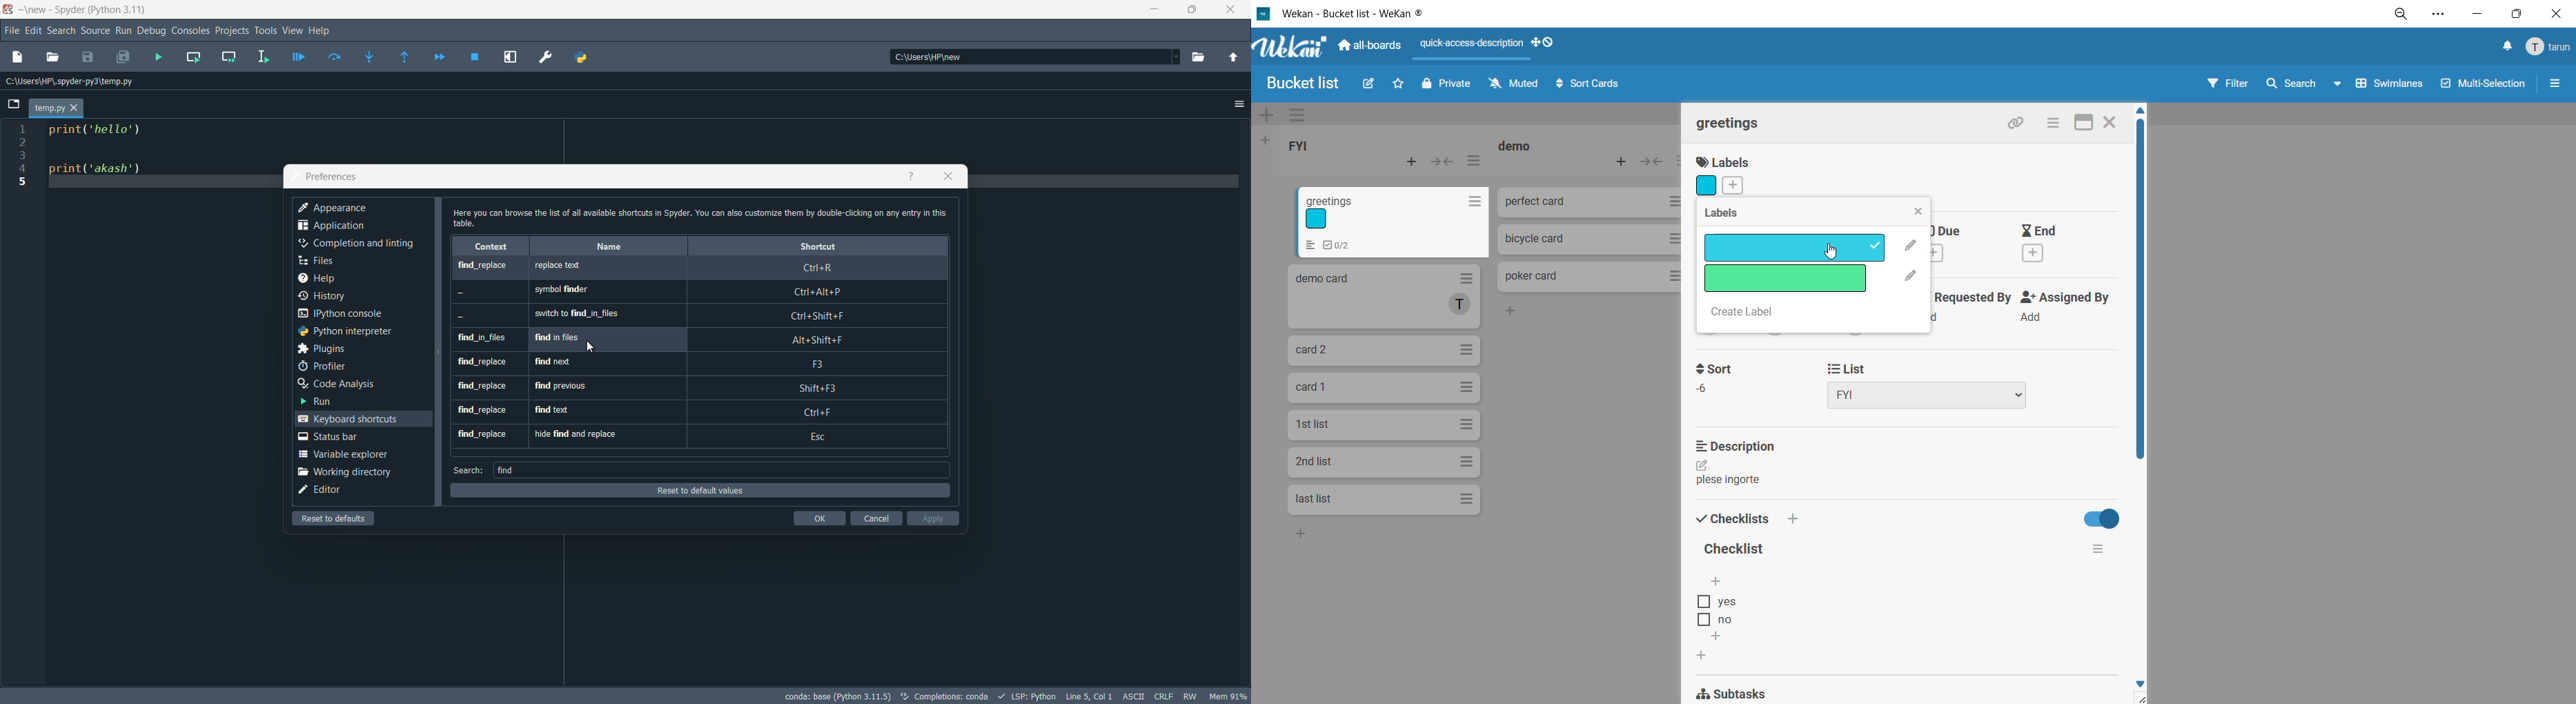 The image size is (2576, 728). Describe the element at coordinates (877, 520) in the screenshot. I see `cancel` at that location.